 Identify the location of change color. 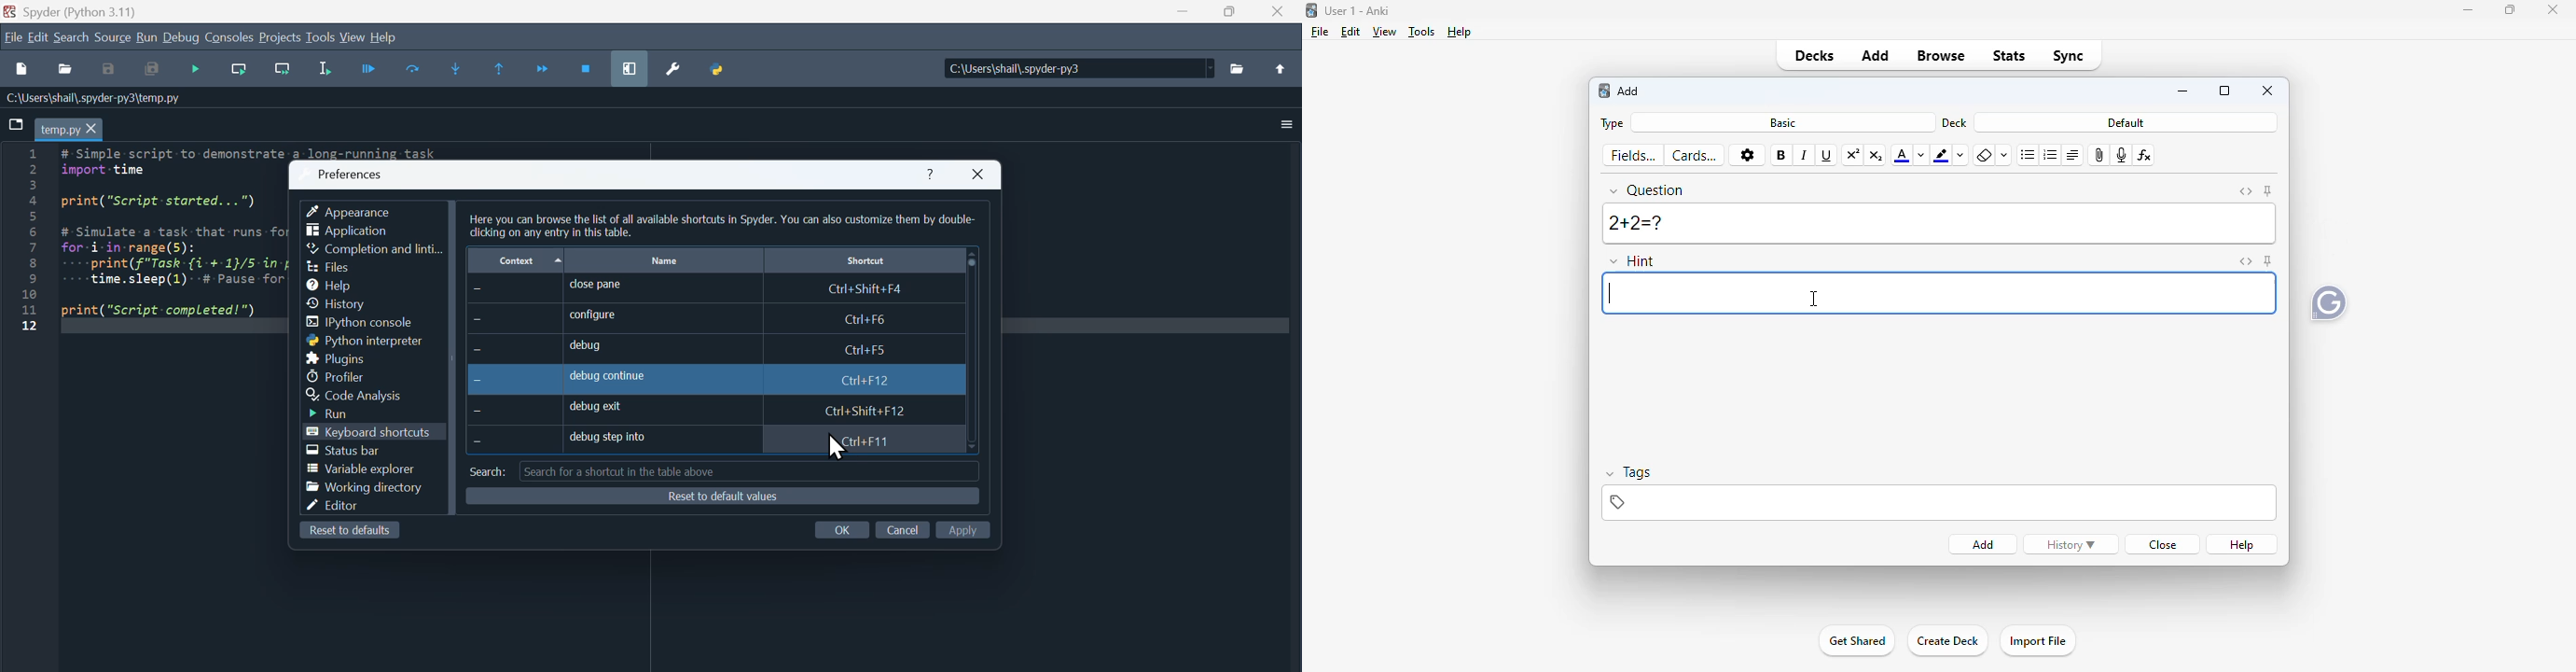
(1961, 156).